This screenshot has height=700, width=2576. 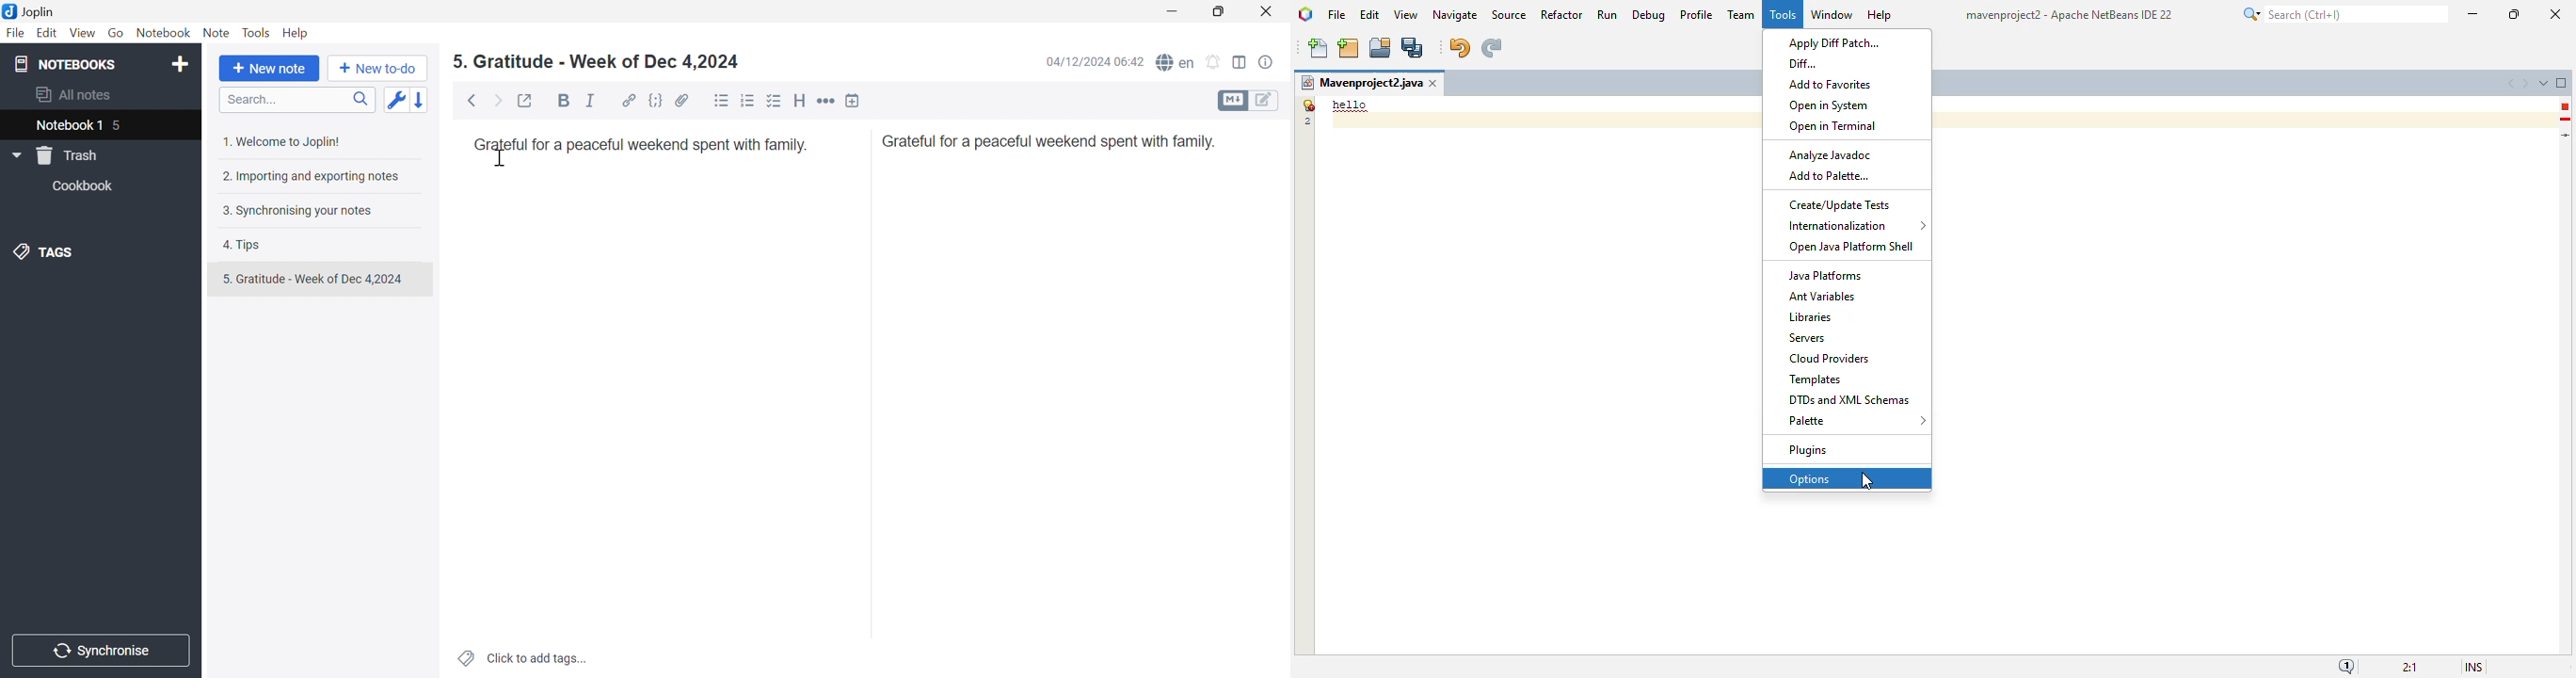 I want to click on 1. Welcome to Joplin!, so click(x=284, y=140).